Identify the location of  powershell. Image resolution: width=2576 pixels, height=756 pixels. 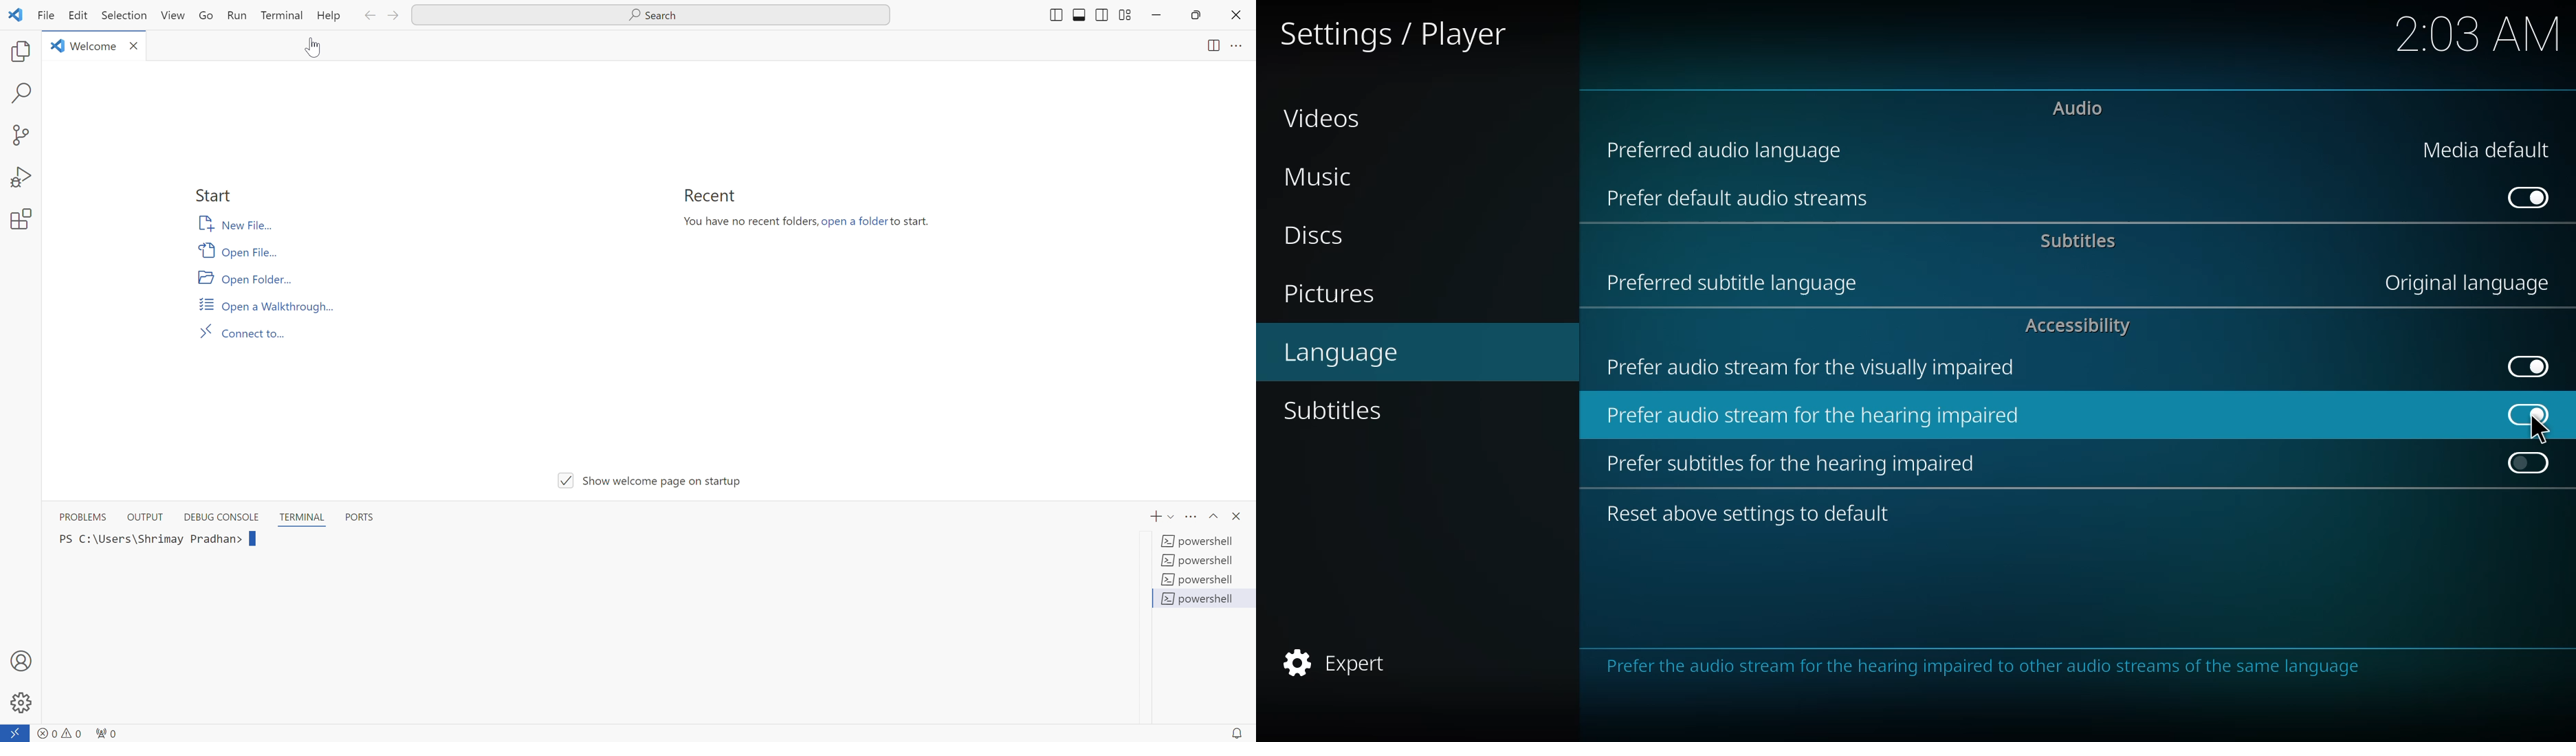
(1198, 599).